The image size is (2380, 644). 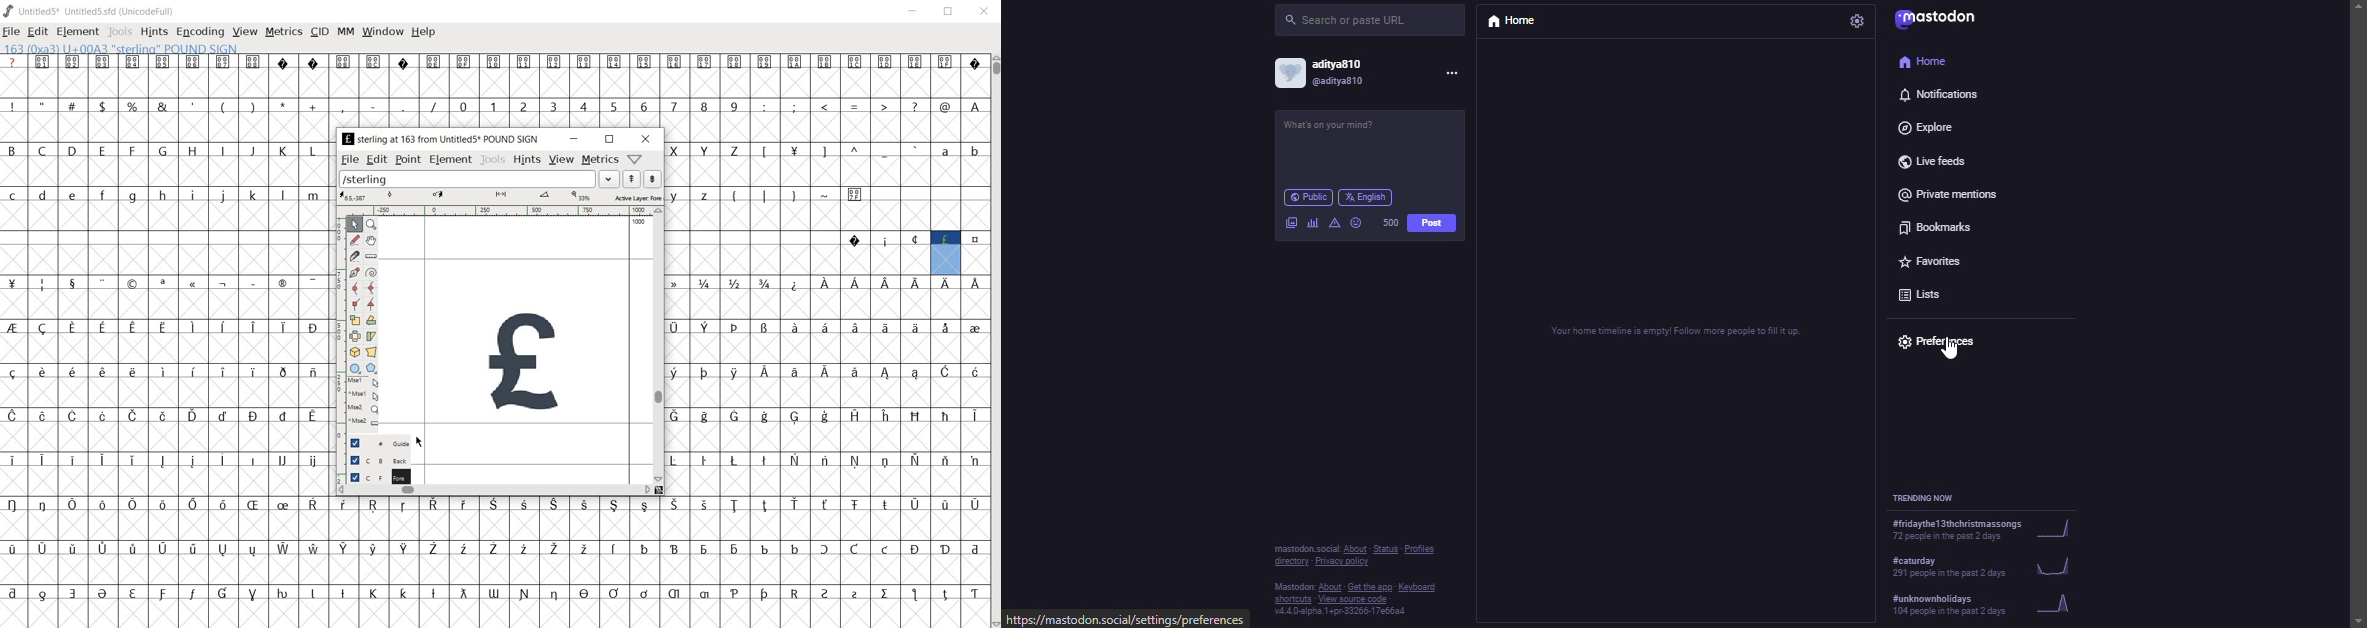 I want to click on Symbol, so click(x=856, y=375).